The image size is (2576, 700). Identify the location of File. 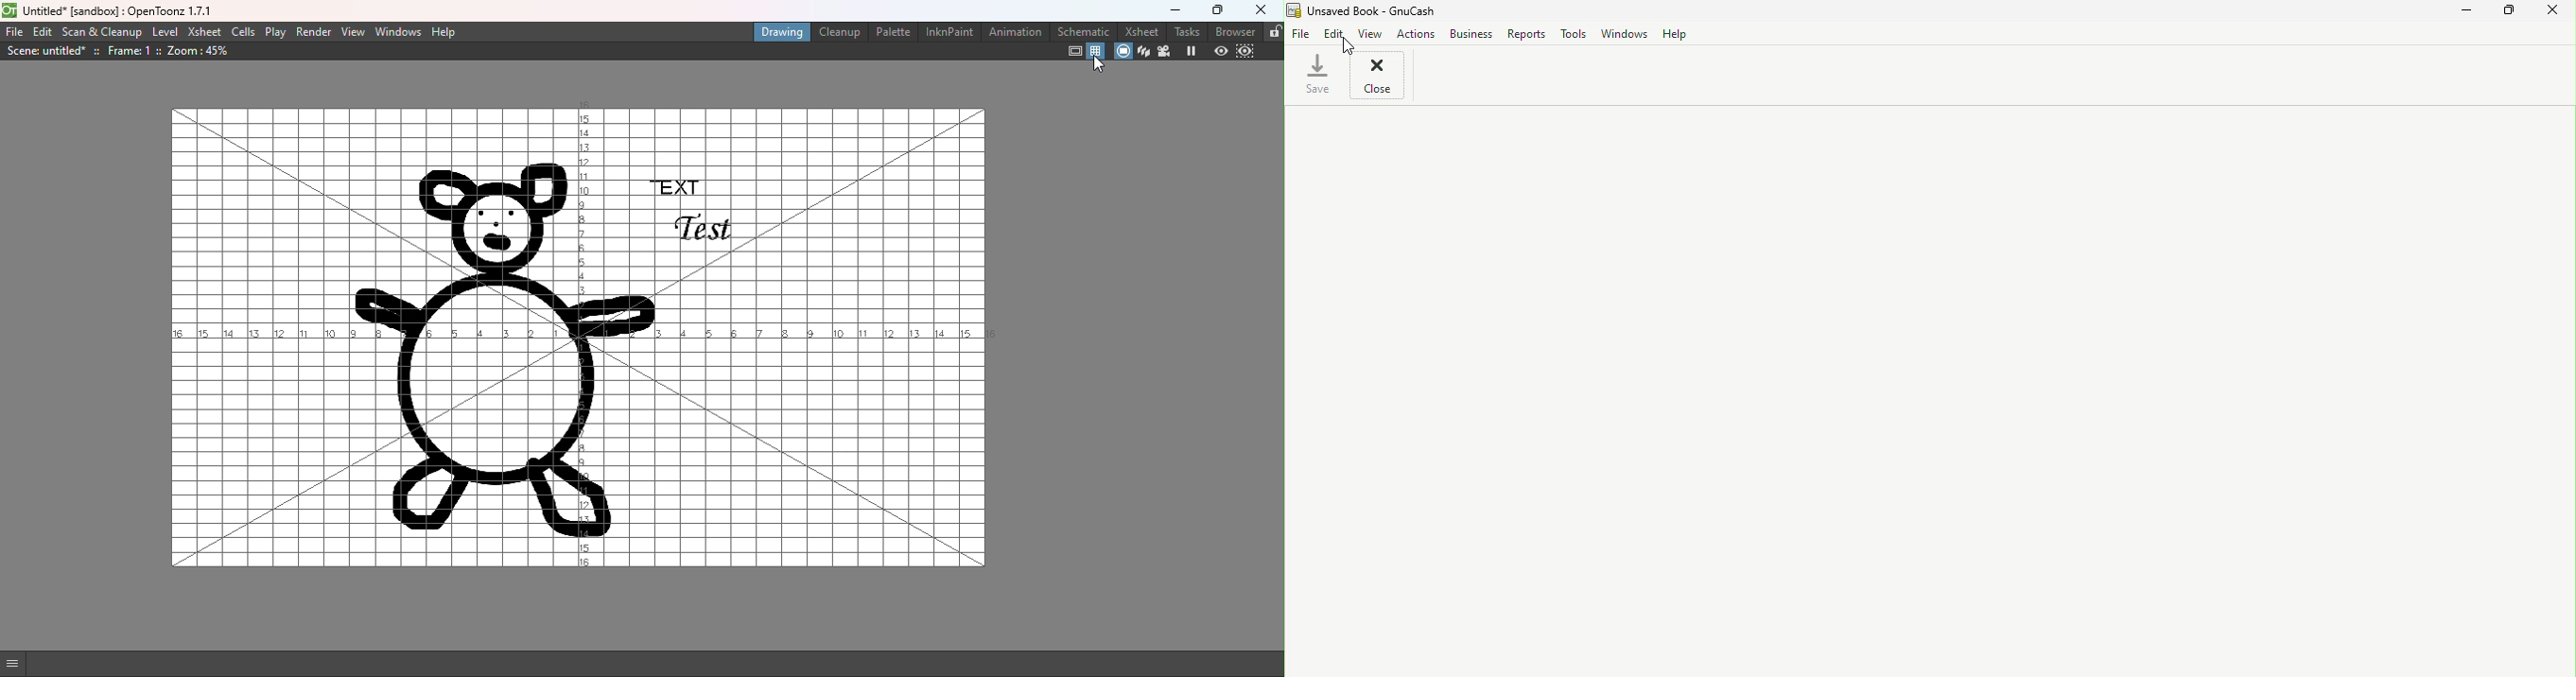
(1300, 33).